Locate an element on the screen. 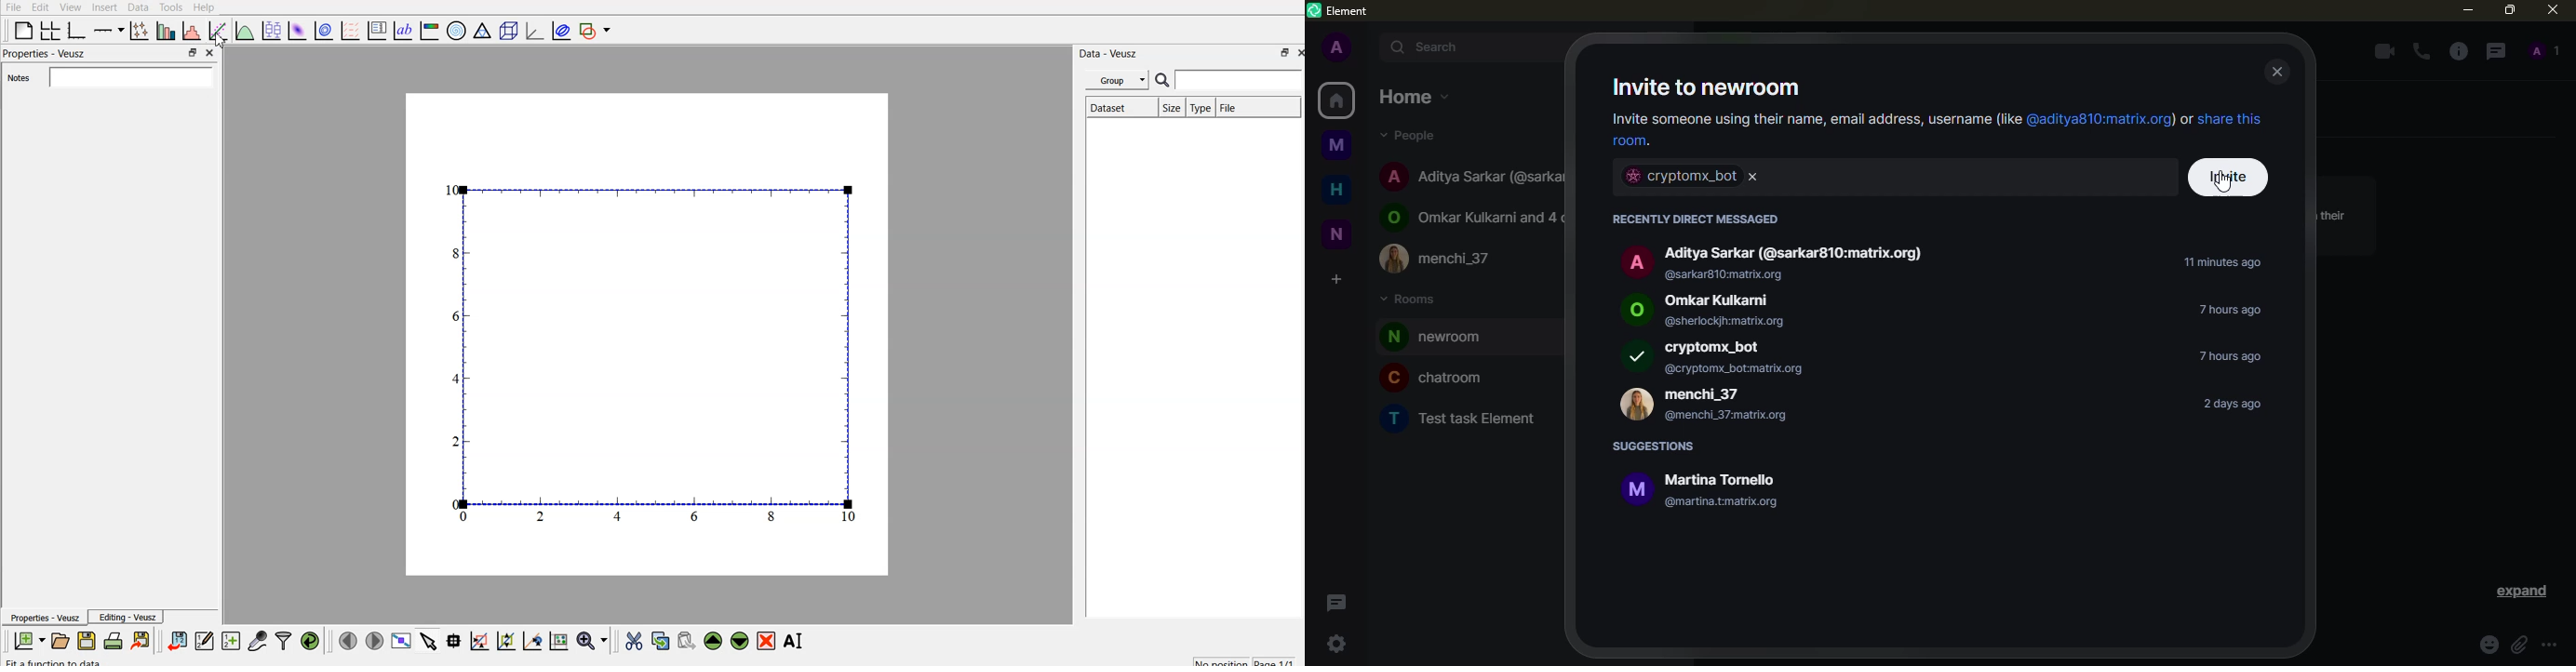 Image resolution: width=2576 pixels, height=672 pixels. click to reset graph axes is located at coordinates (560, 641).